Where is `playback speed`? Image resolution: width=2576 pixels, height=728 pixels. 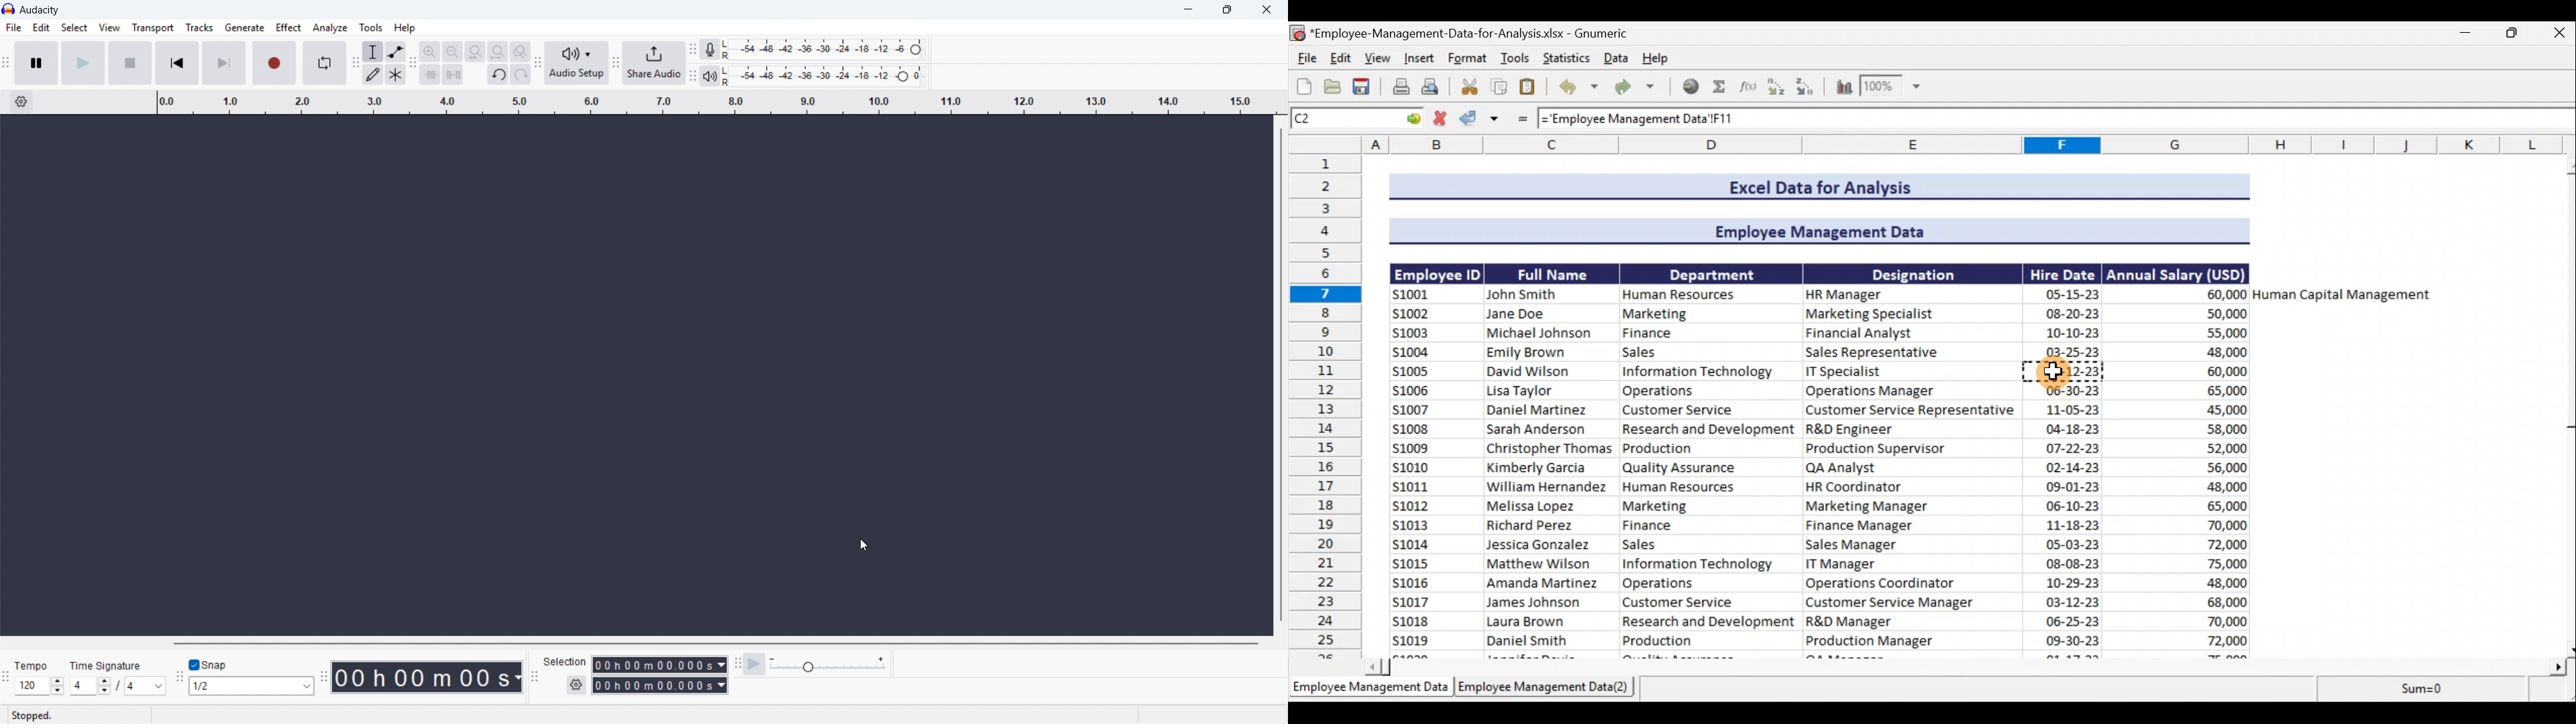 playback speed is located at coordinates (828, 664).